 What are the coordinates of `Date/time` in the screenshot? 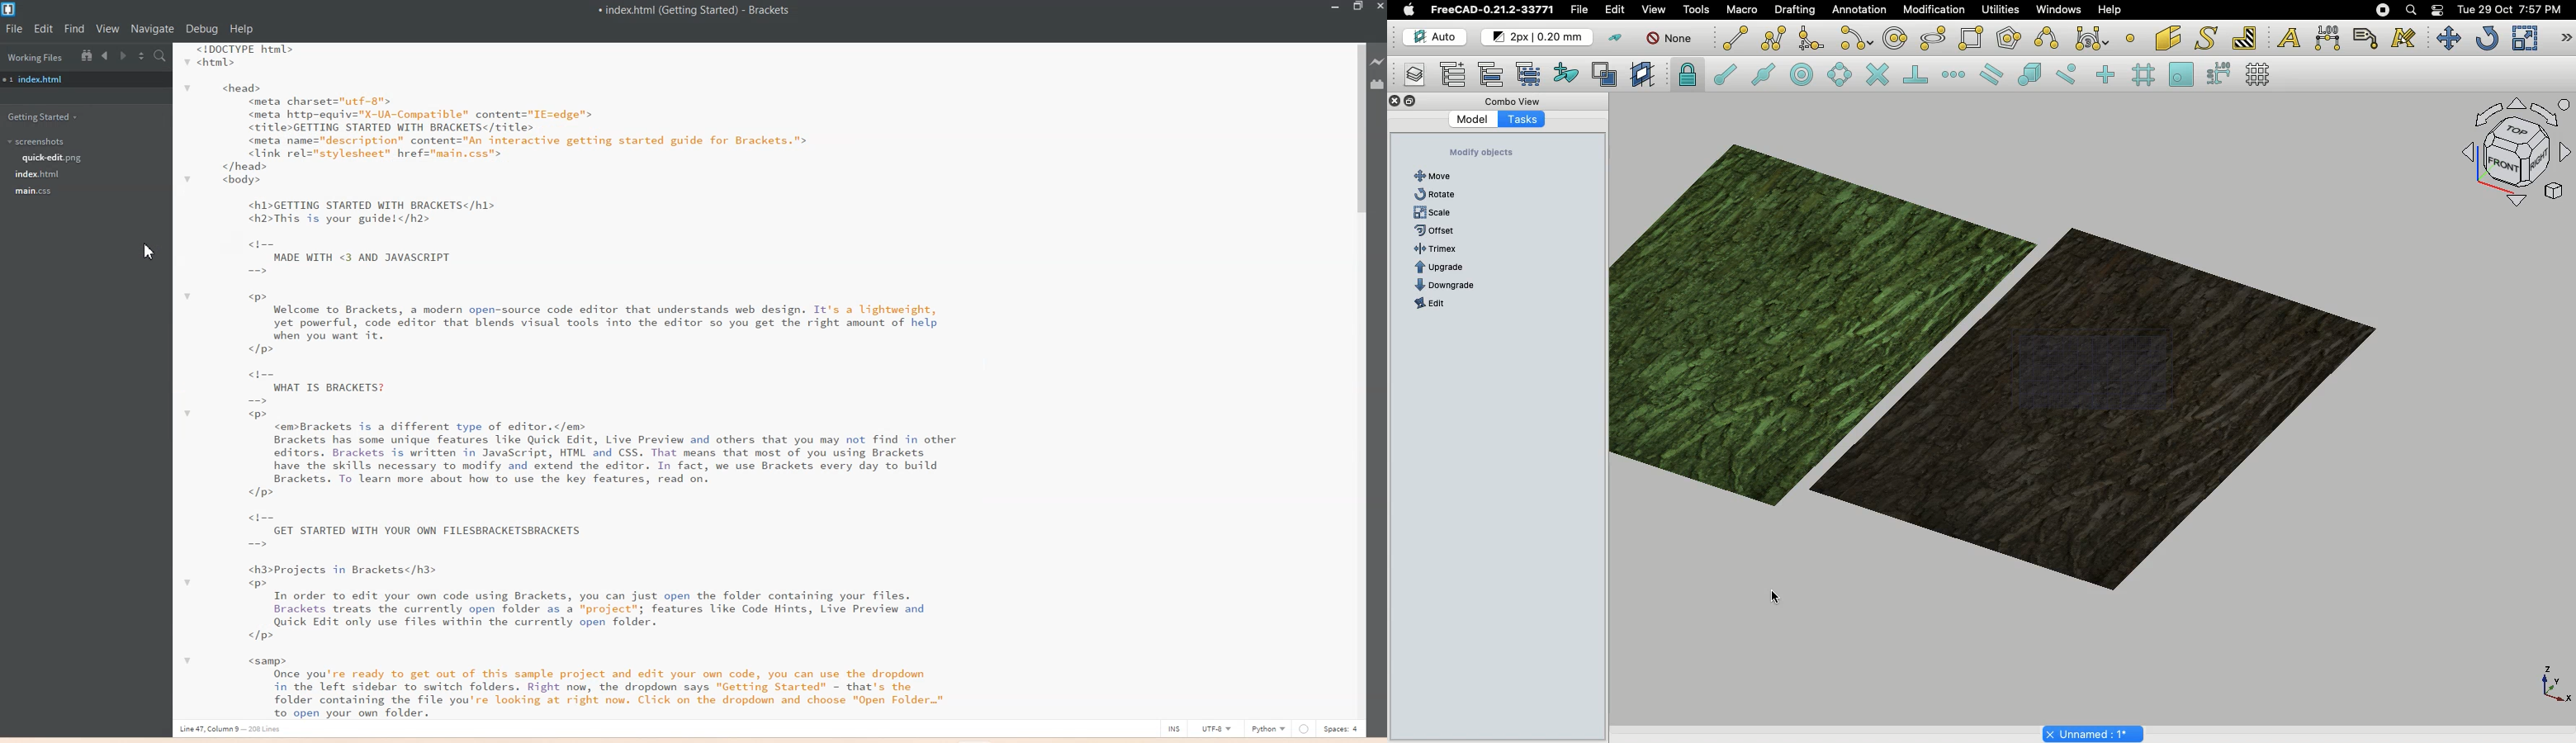 It's located at (2509, 8).